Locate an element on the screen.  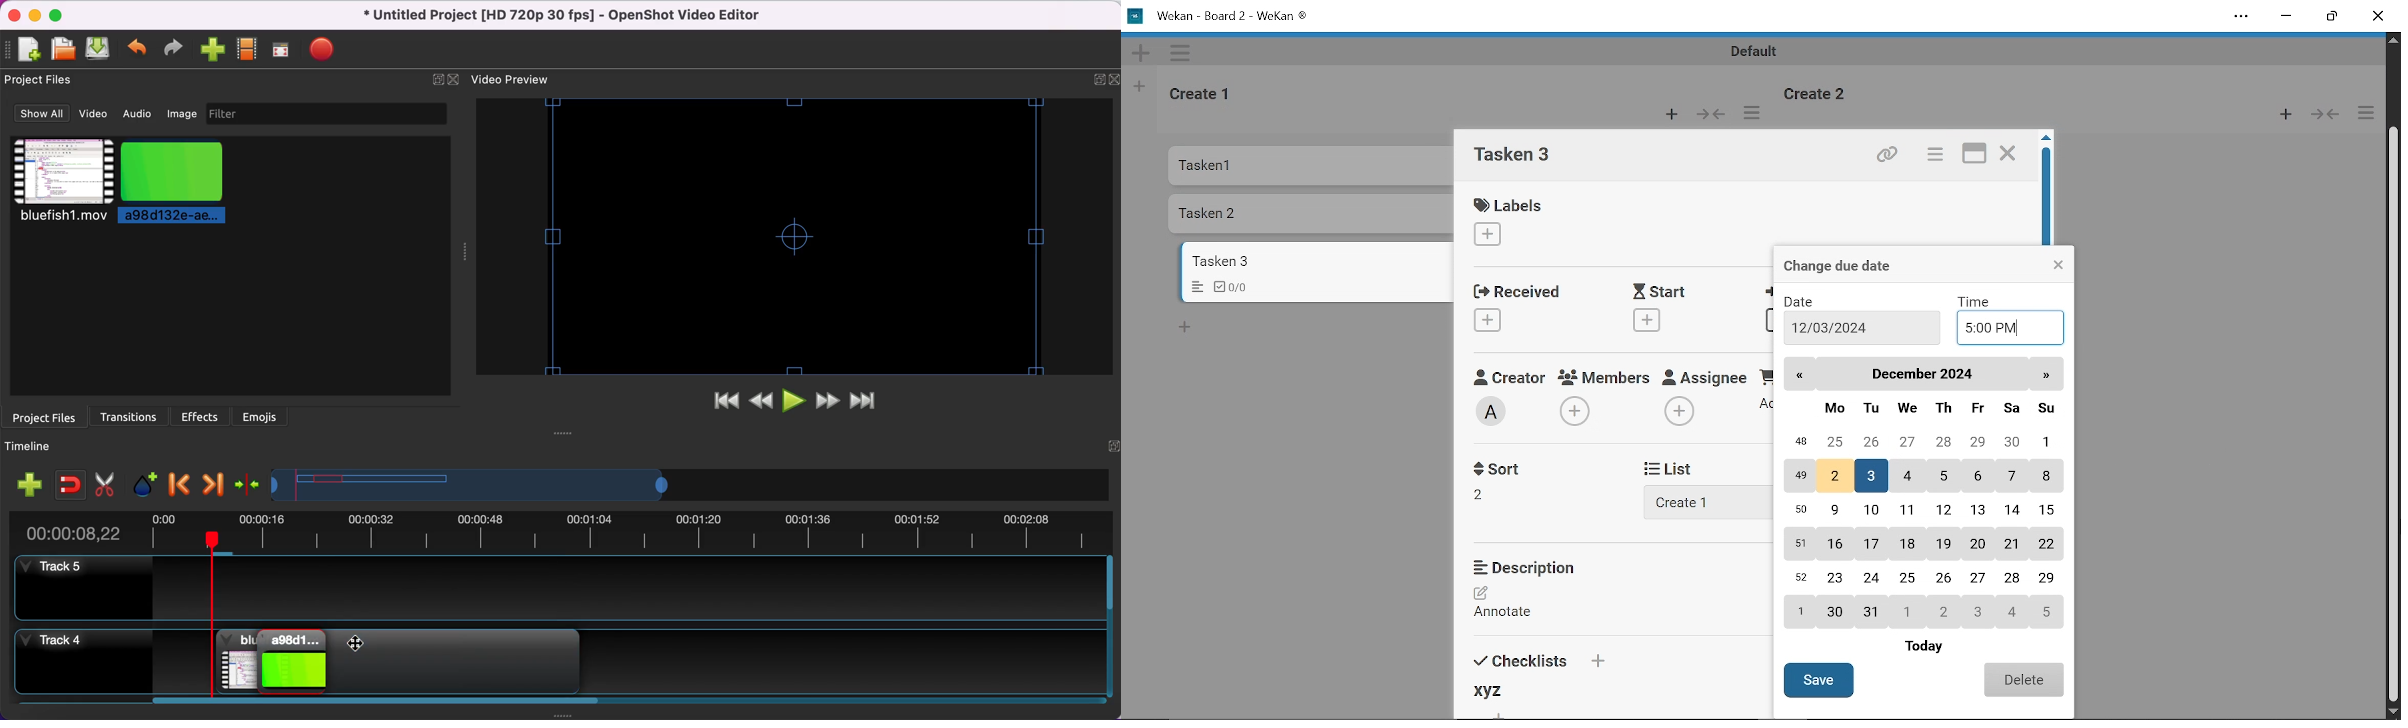
Labels is located at coordinates (1513, 204).